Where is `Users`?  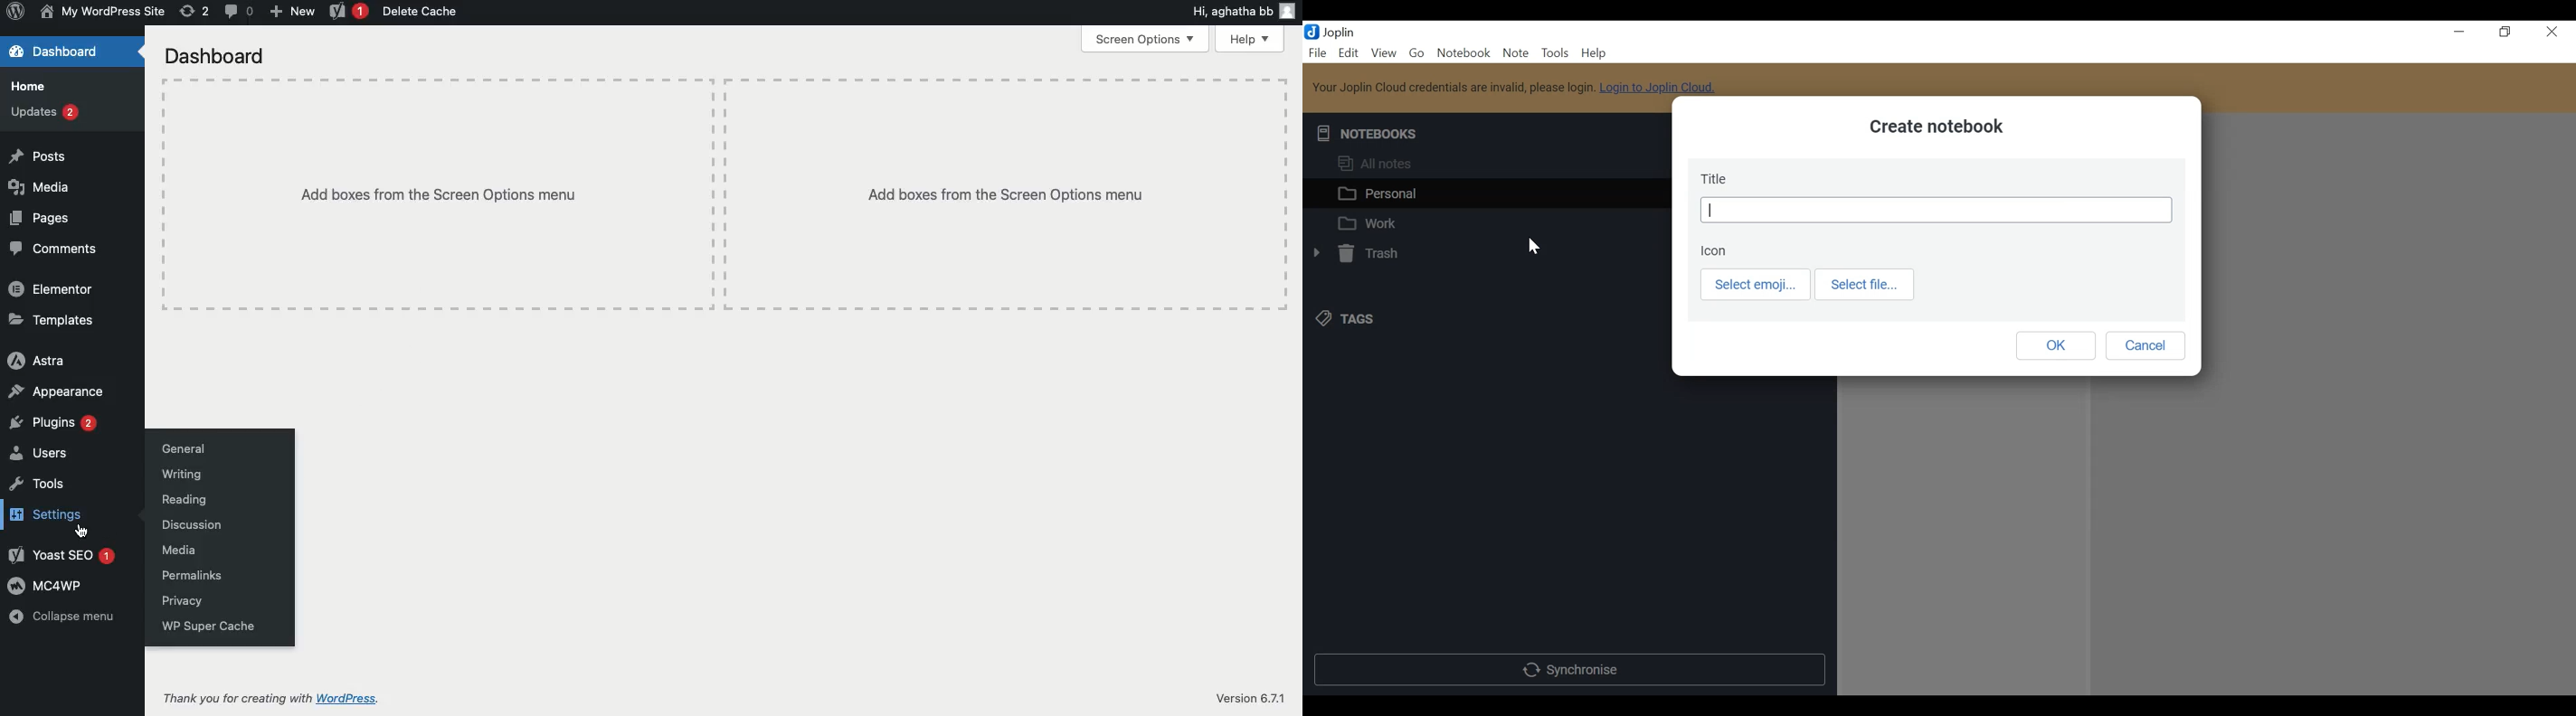
Users is located at coordinates (43, 454).